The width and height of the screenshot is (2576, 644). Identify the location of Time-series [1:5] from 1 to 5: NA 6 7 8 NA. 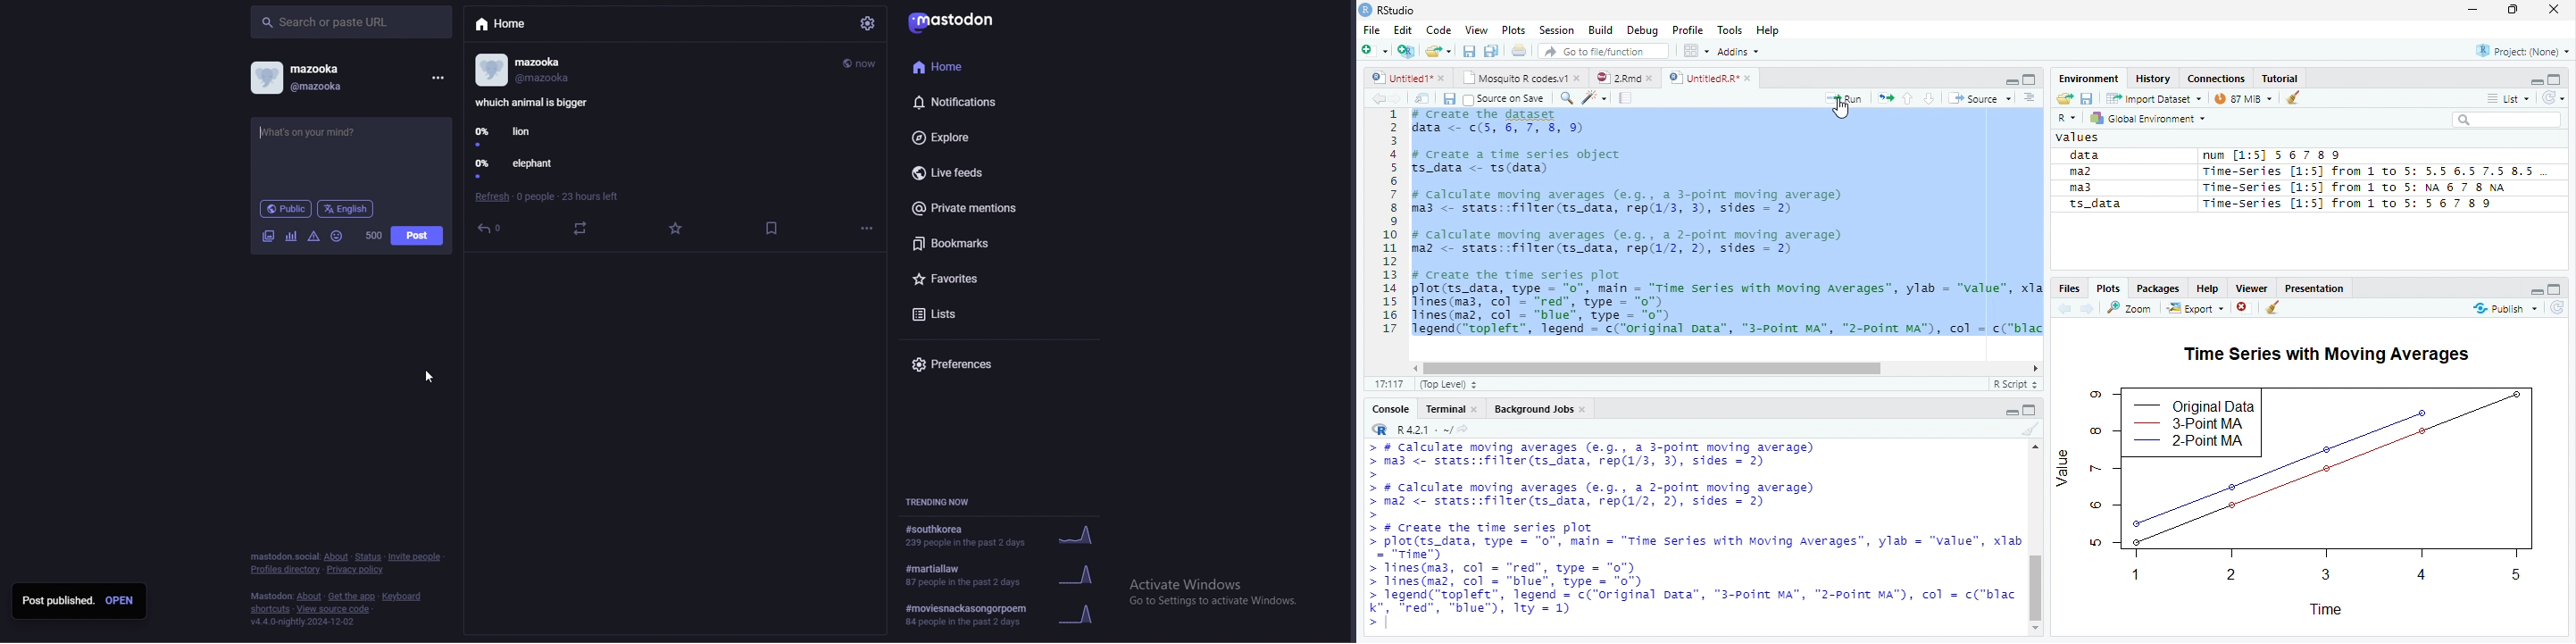
(2355, 186).